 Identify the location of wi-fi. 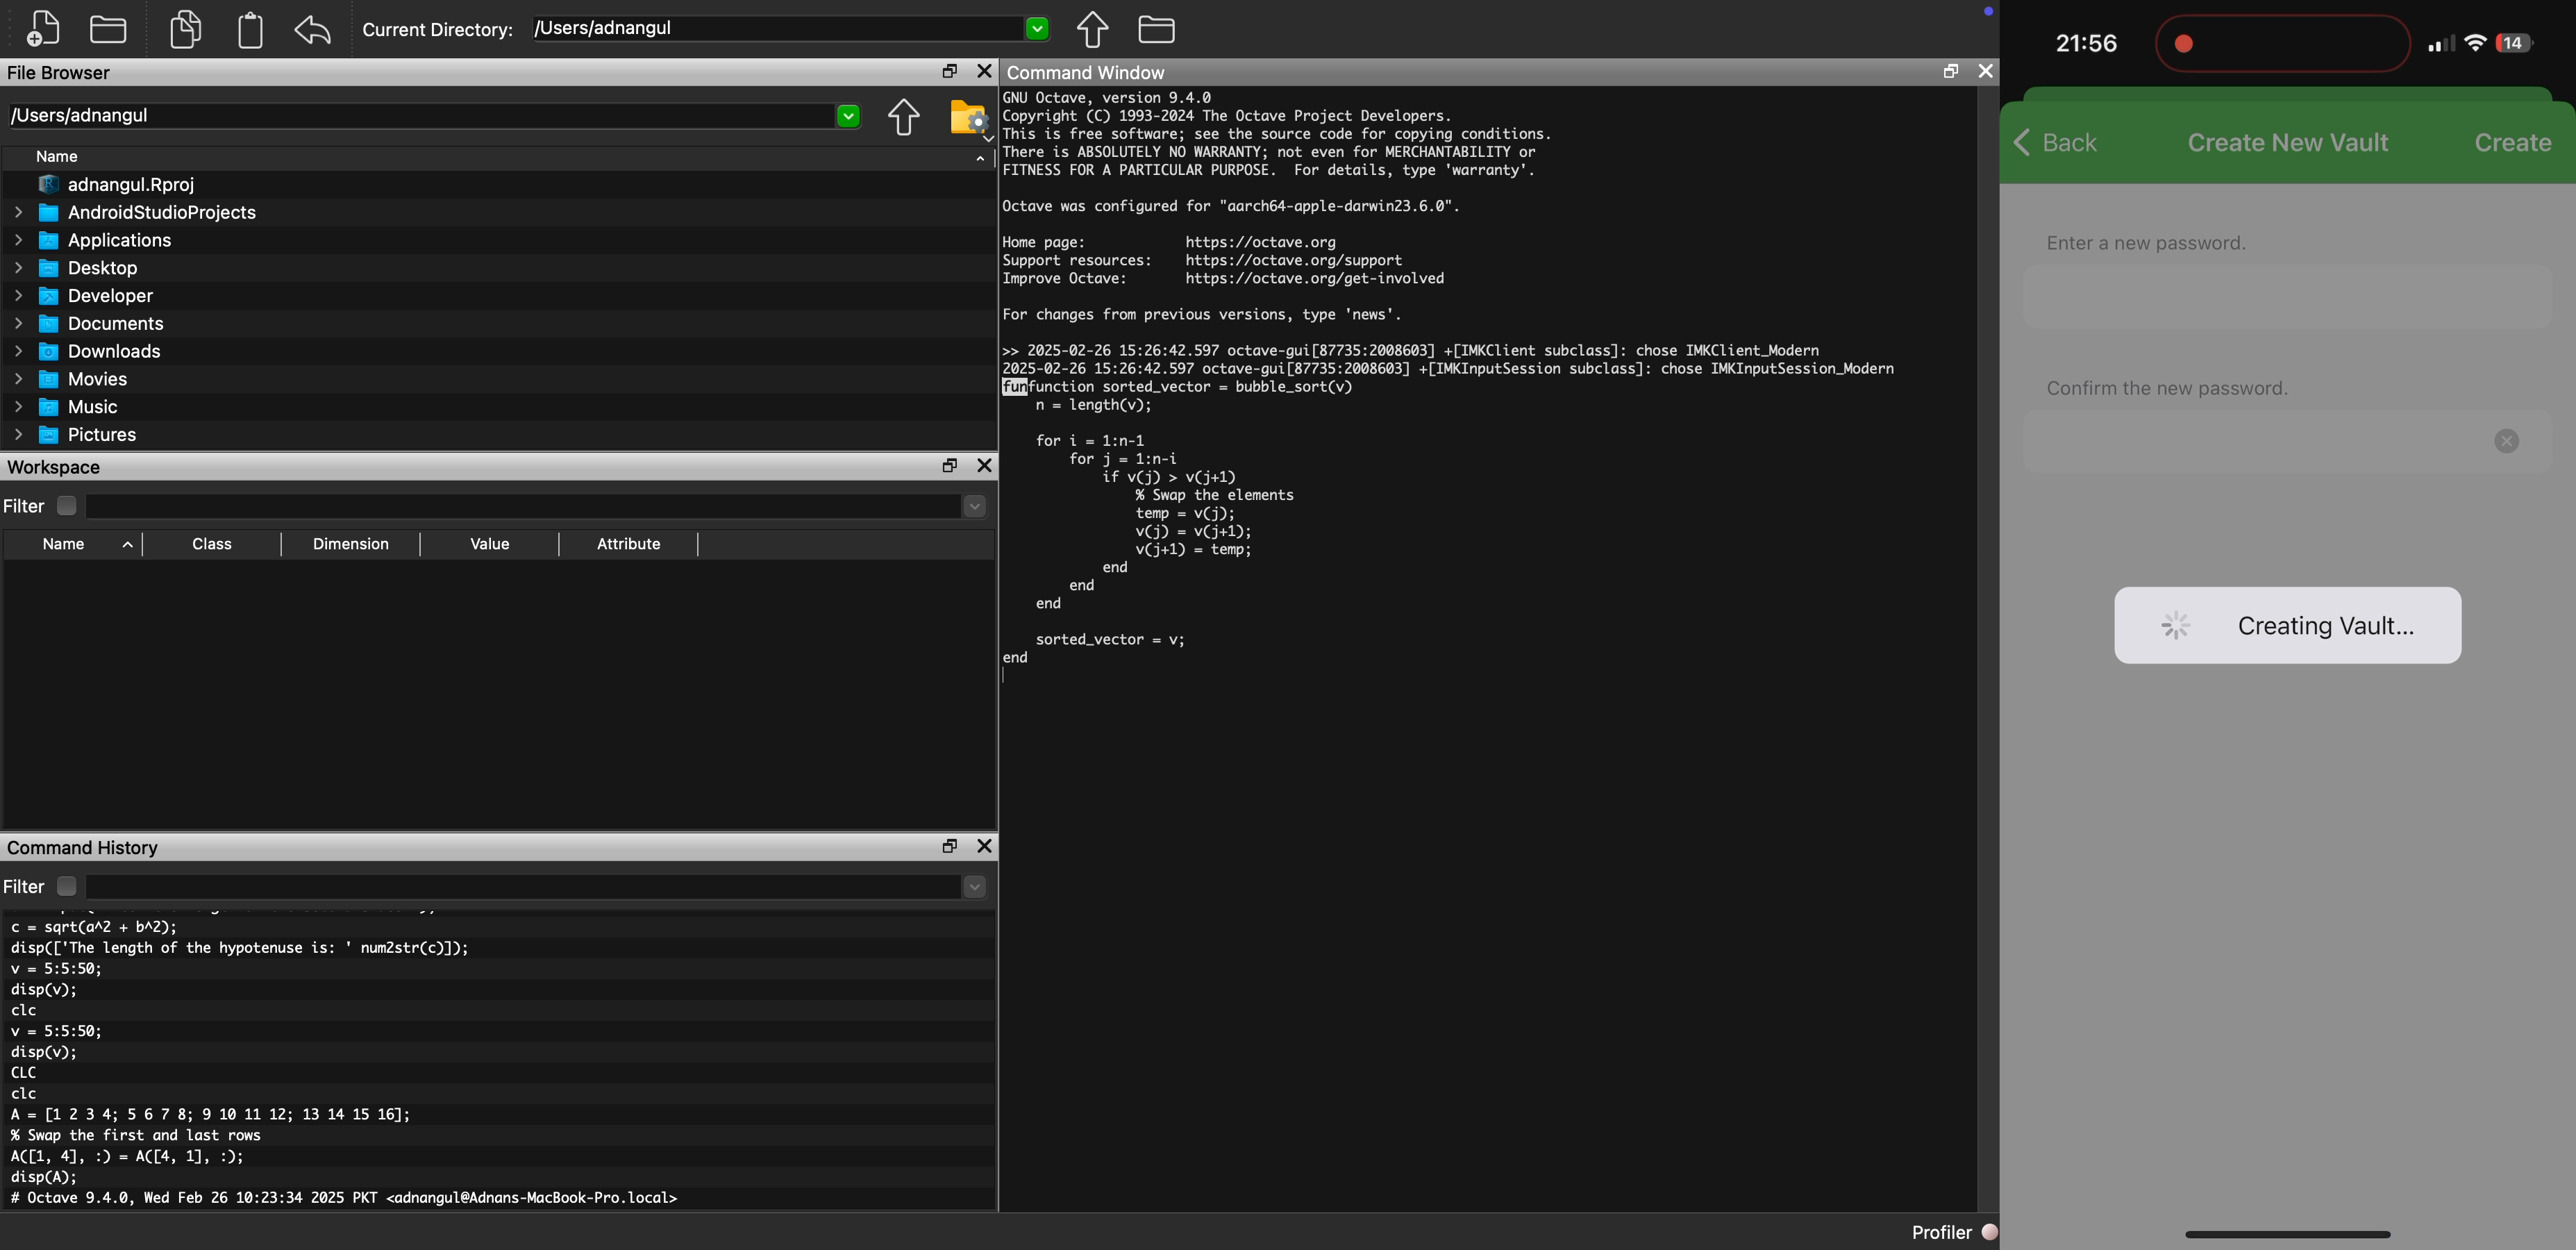
(2477, 48).